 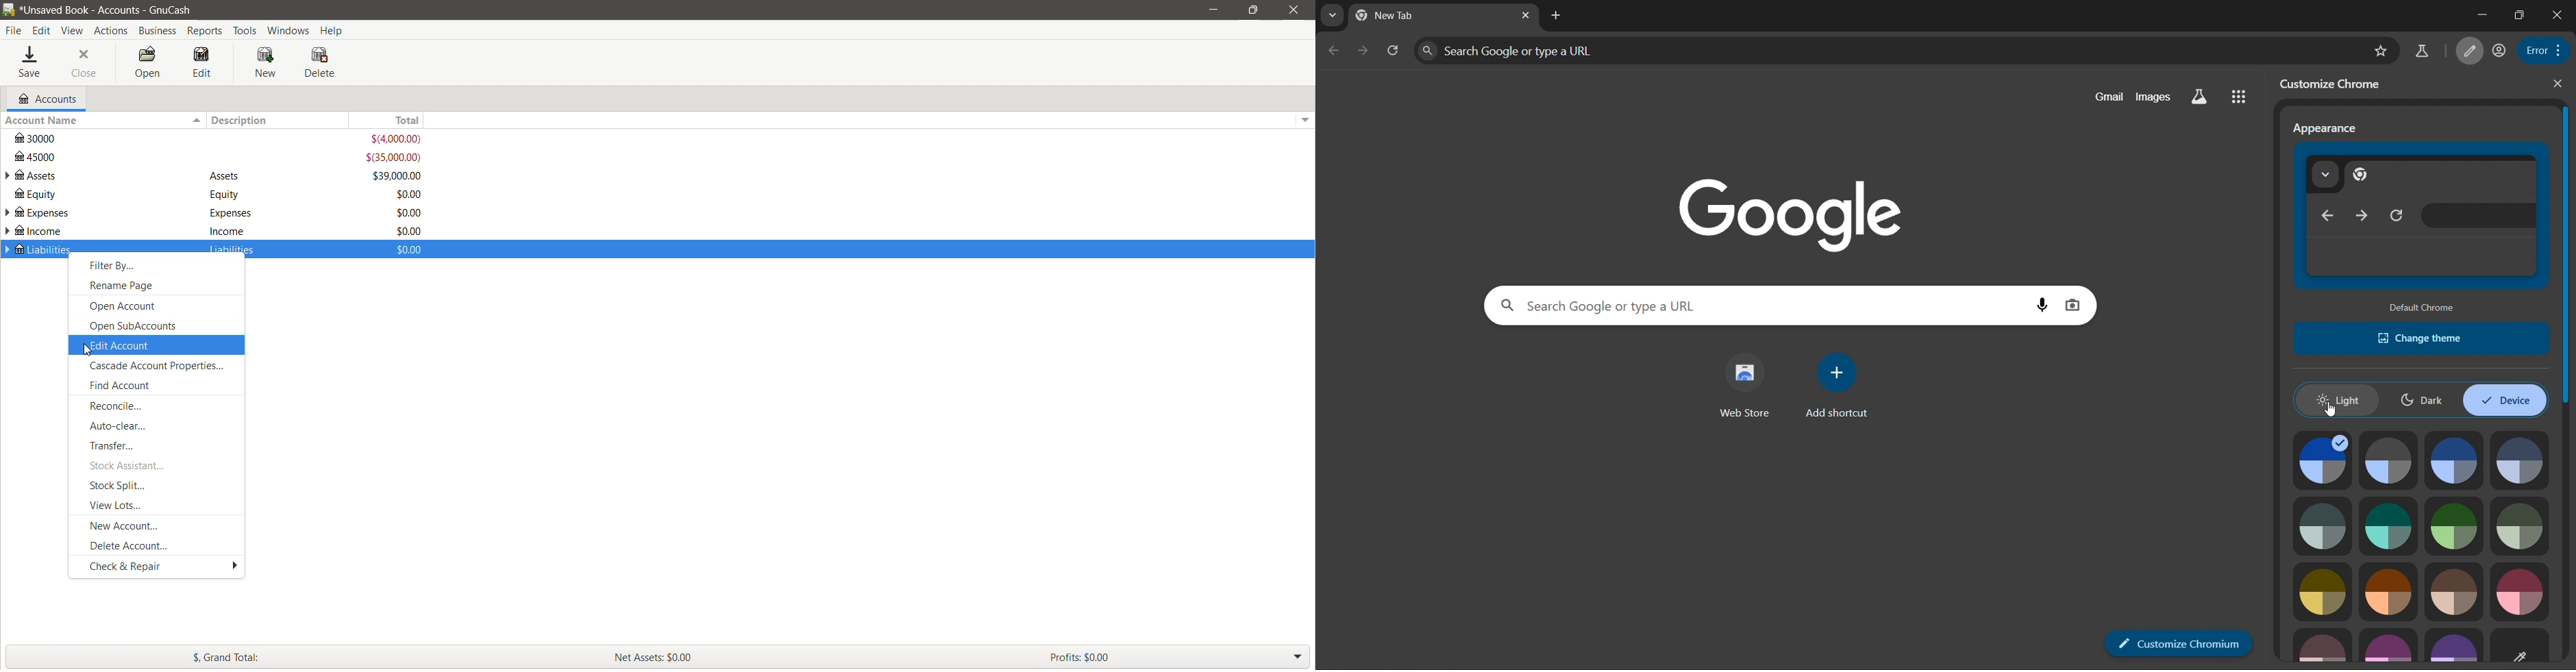 What do you see at coordinates (2454, 646) in the screenshot?
I see `image` at bounding box center [2454, 646].